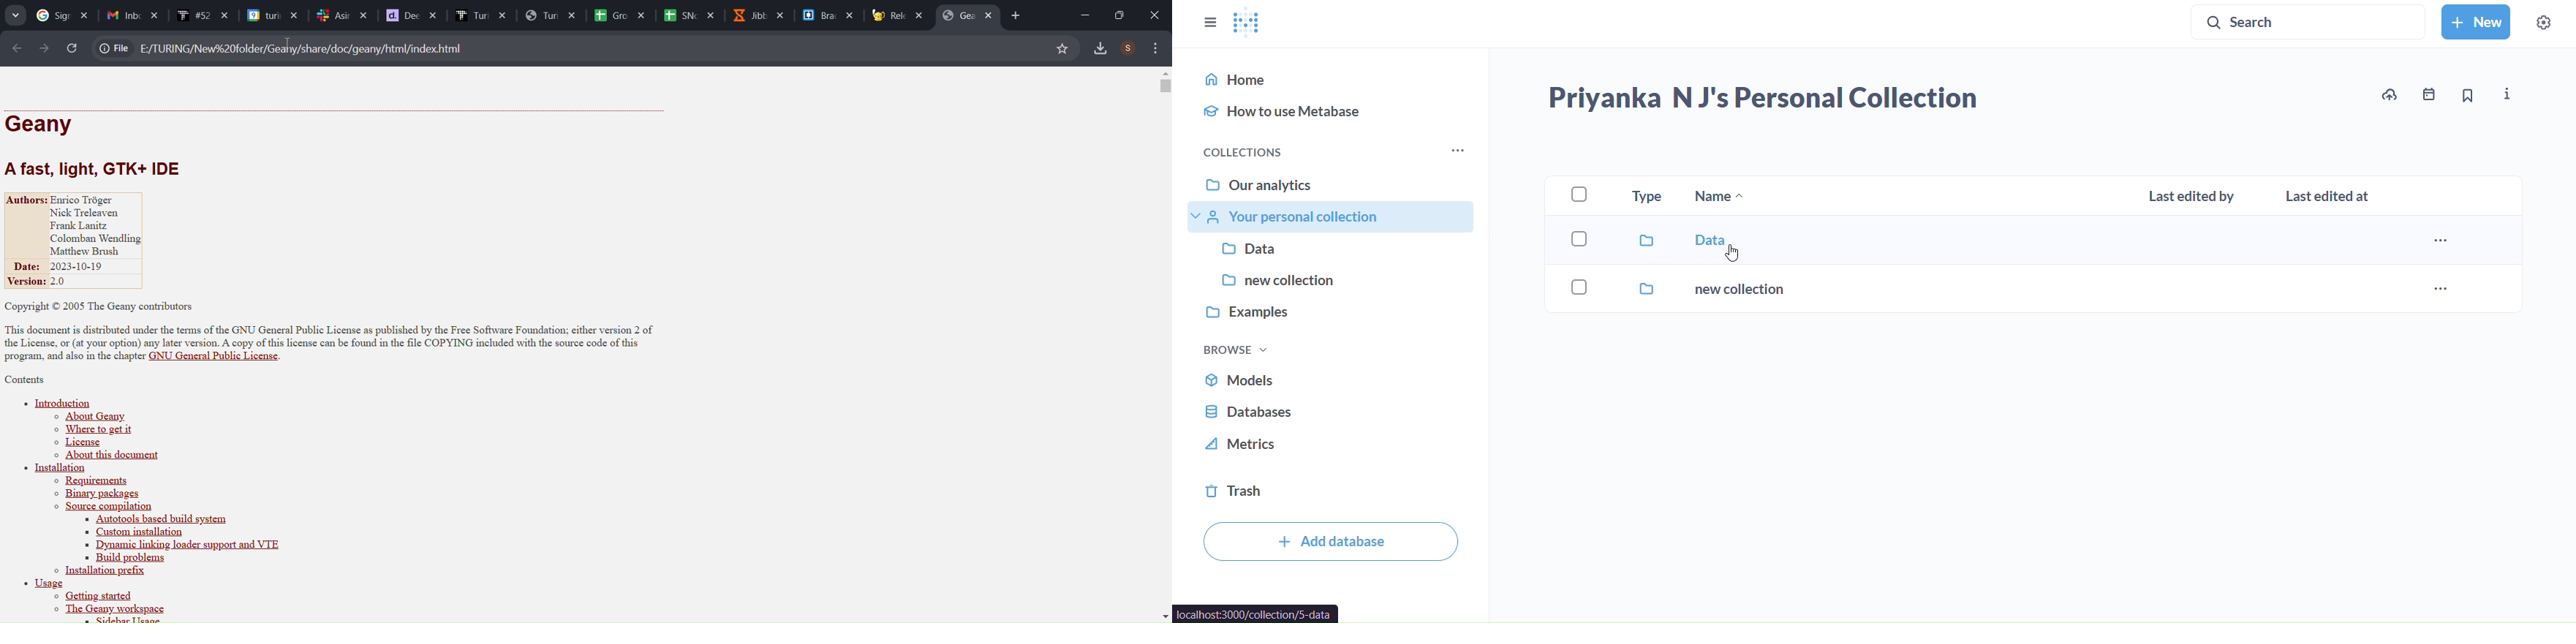  Describe the element at coordinates (100, 494) in the screenshot. I see `binary packages` at that location.